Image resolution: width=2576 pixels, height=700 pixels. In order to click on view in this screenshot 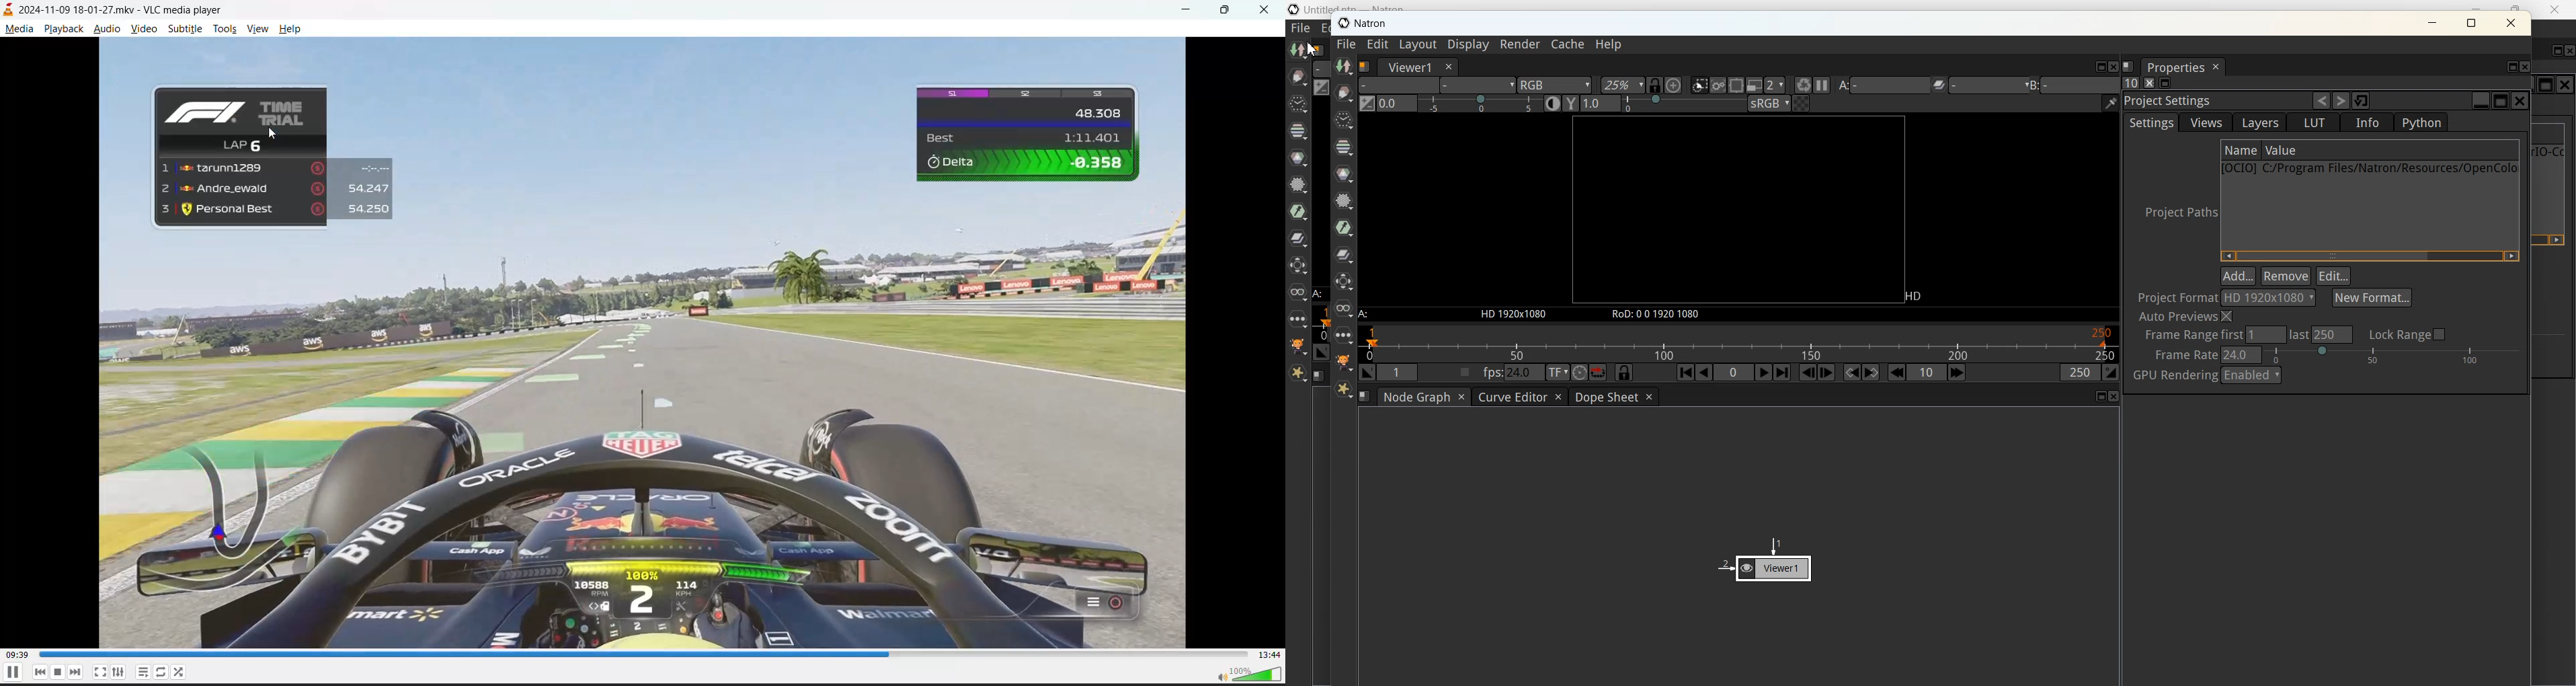, I will do `click(260, 30)`.